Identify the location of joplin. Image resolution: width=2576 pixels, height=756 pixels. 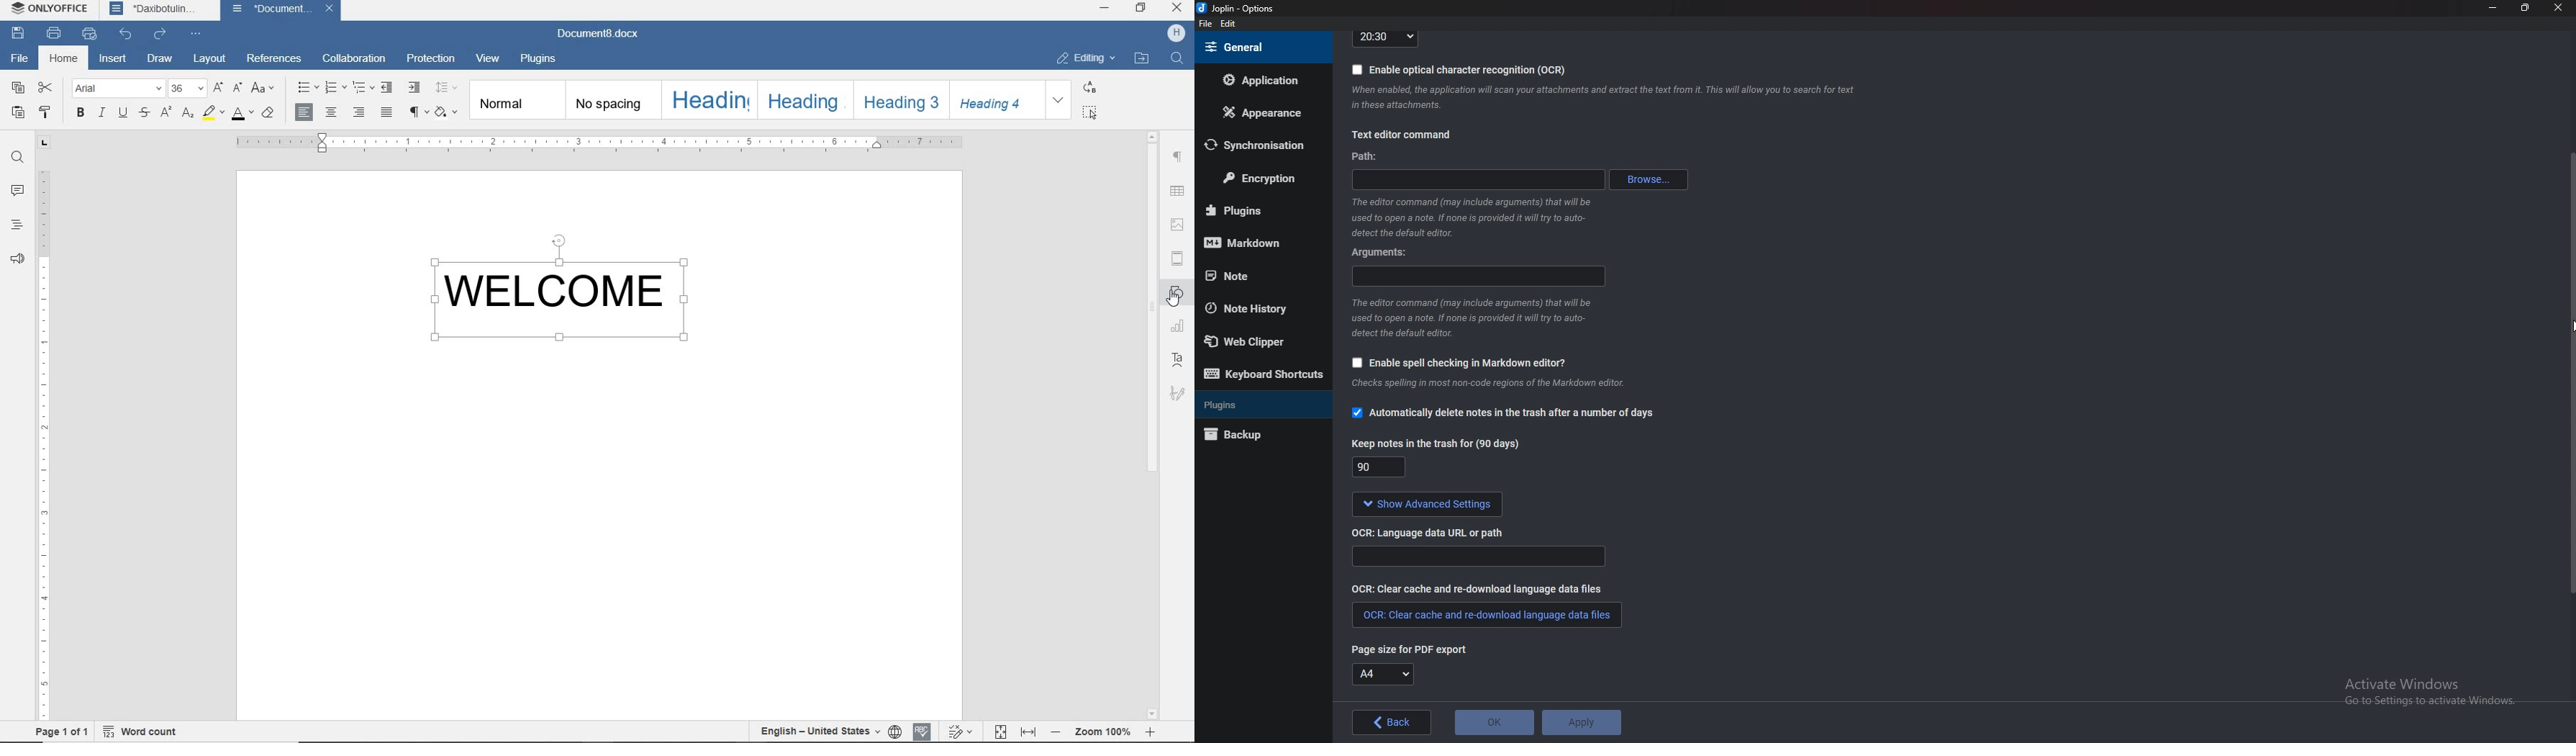
(1238, 9).